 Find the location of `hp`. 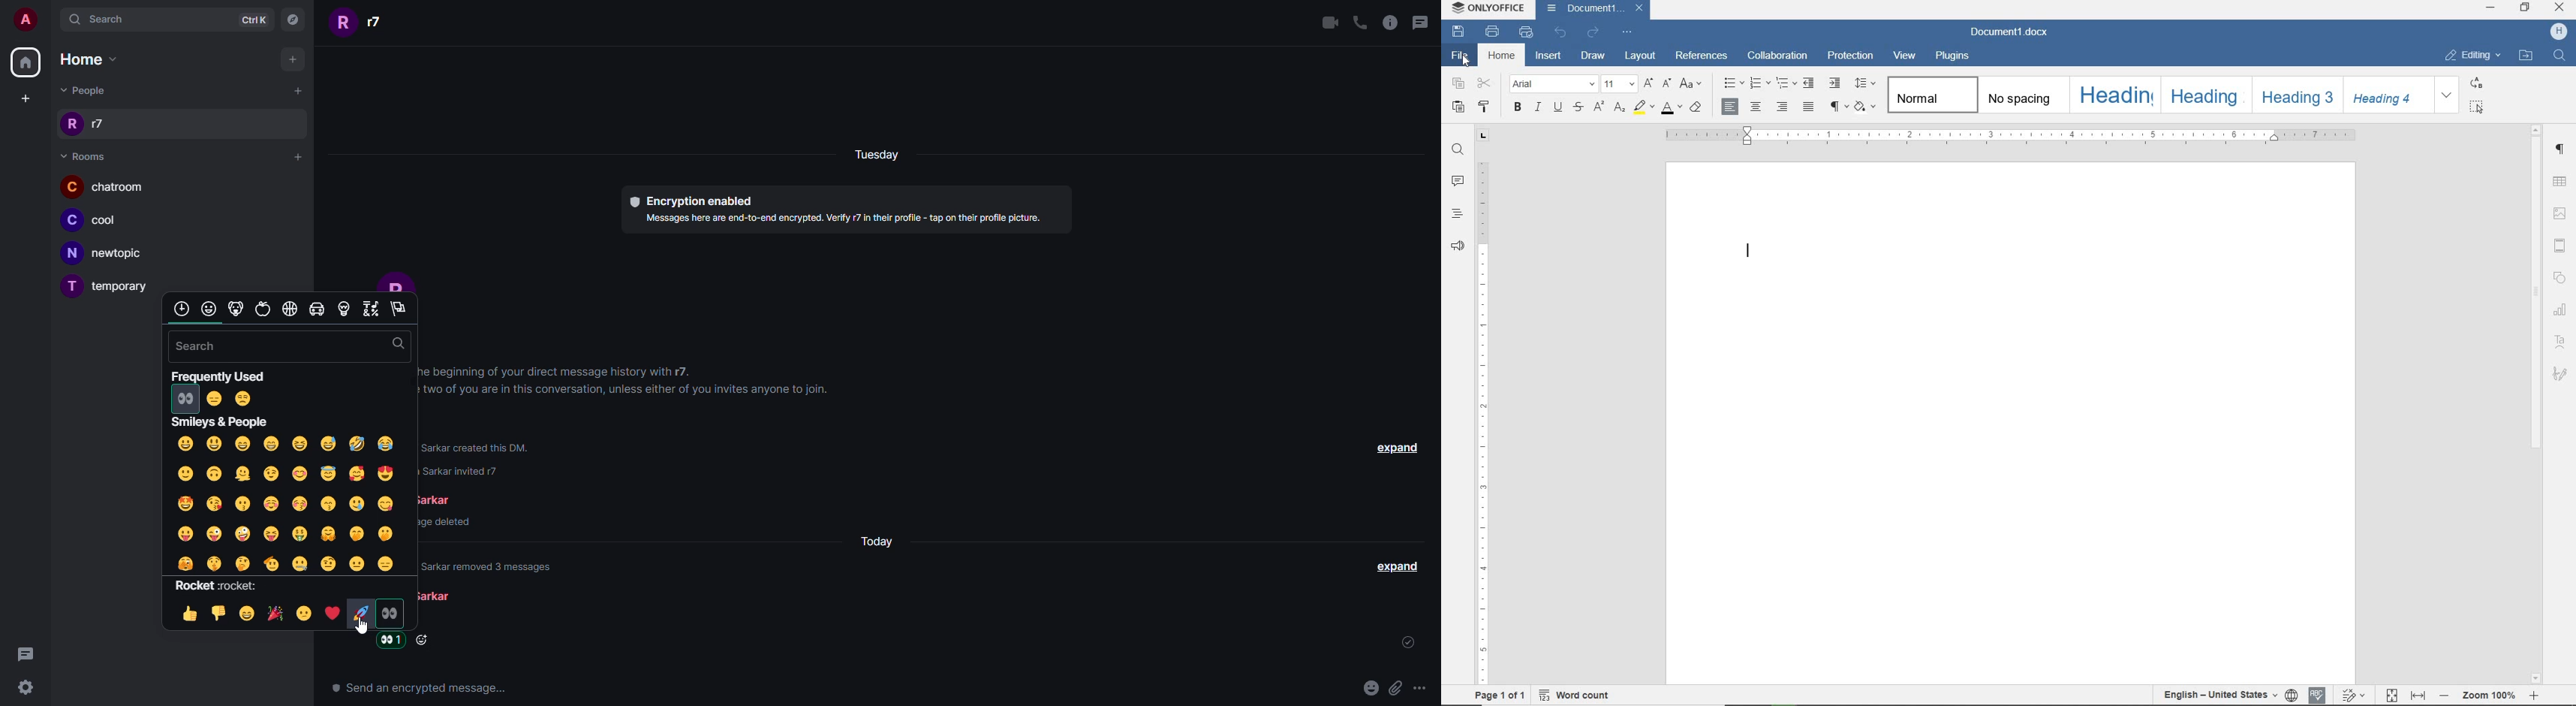

hp is located at coordinates (2558, 32).